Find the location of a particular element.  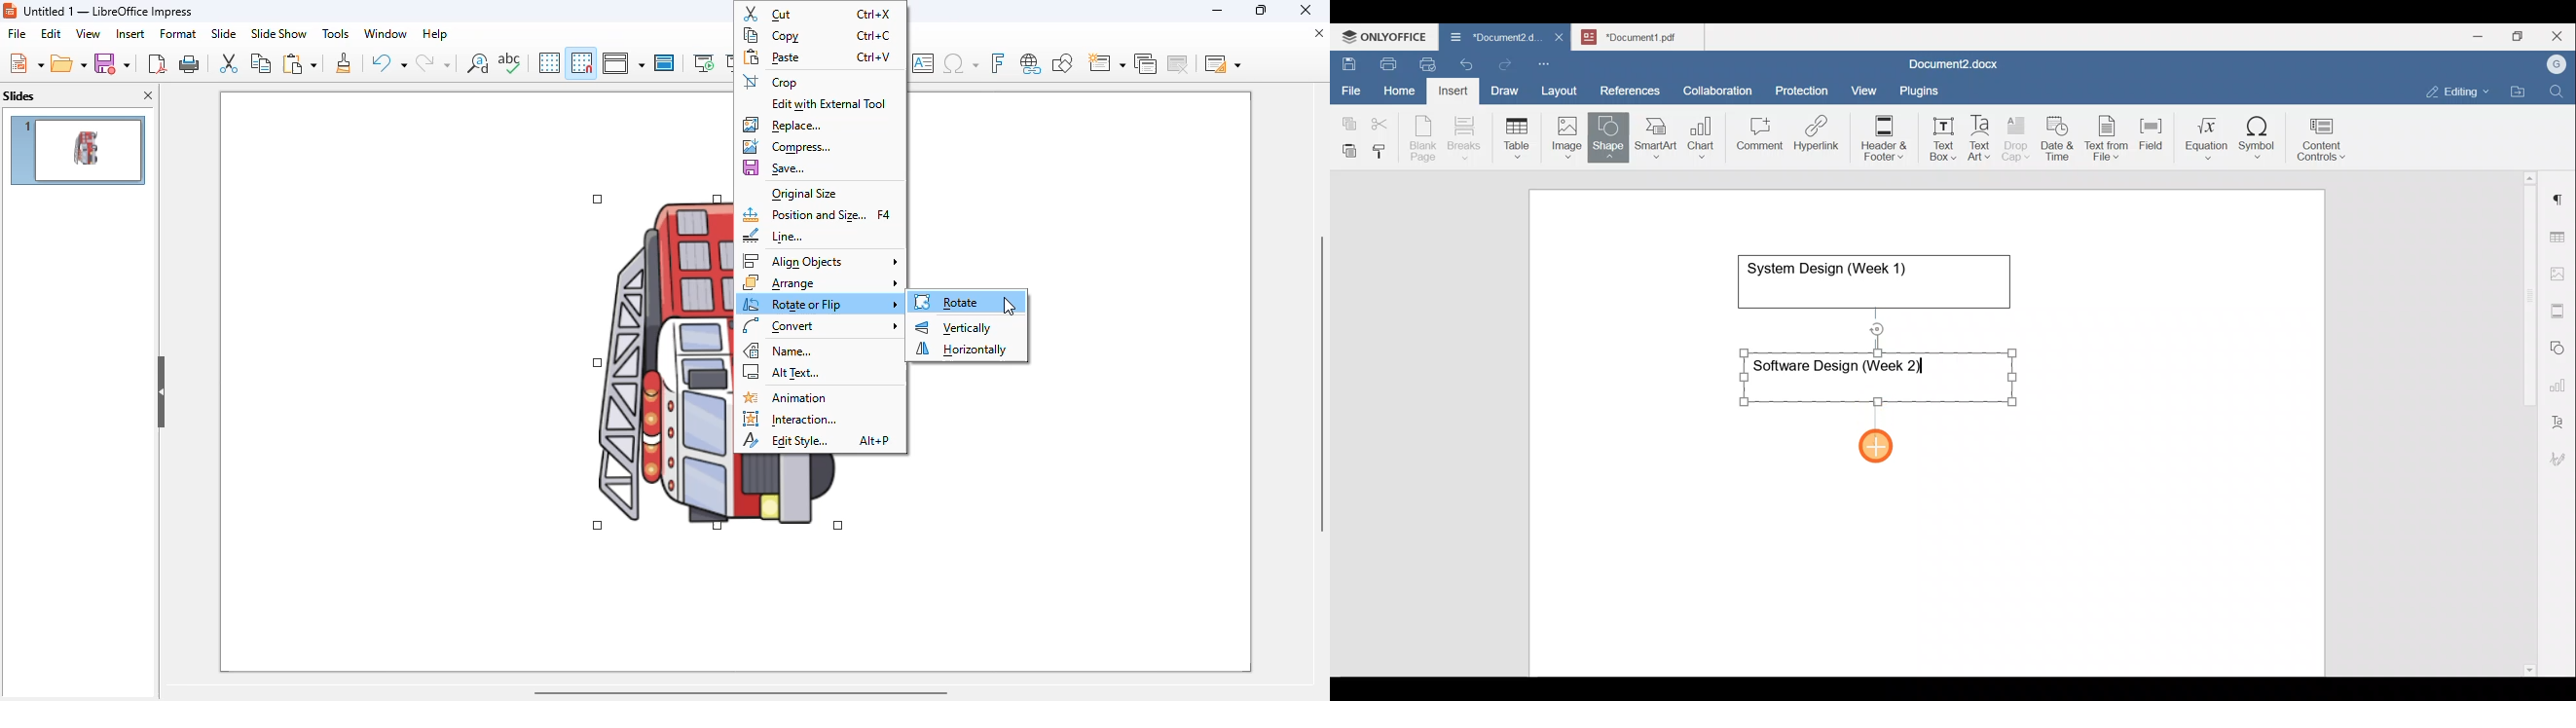

copy is located at coordinates (819, 36).